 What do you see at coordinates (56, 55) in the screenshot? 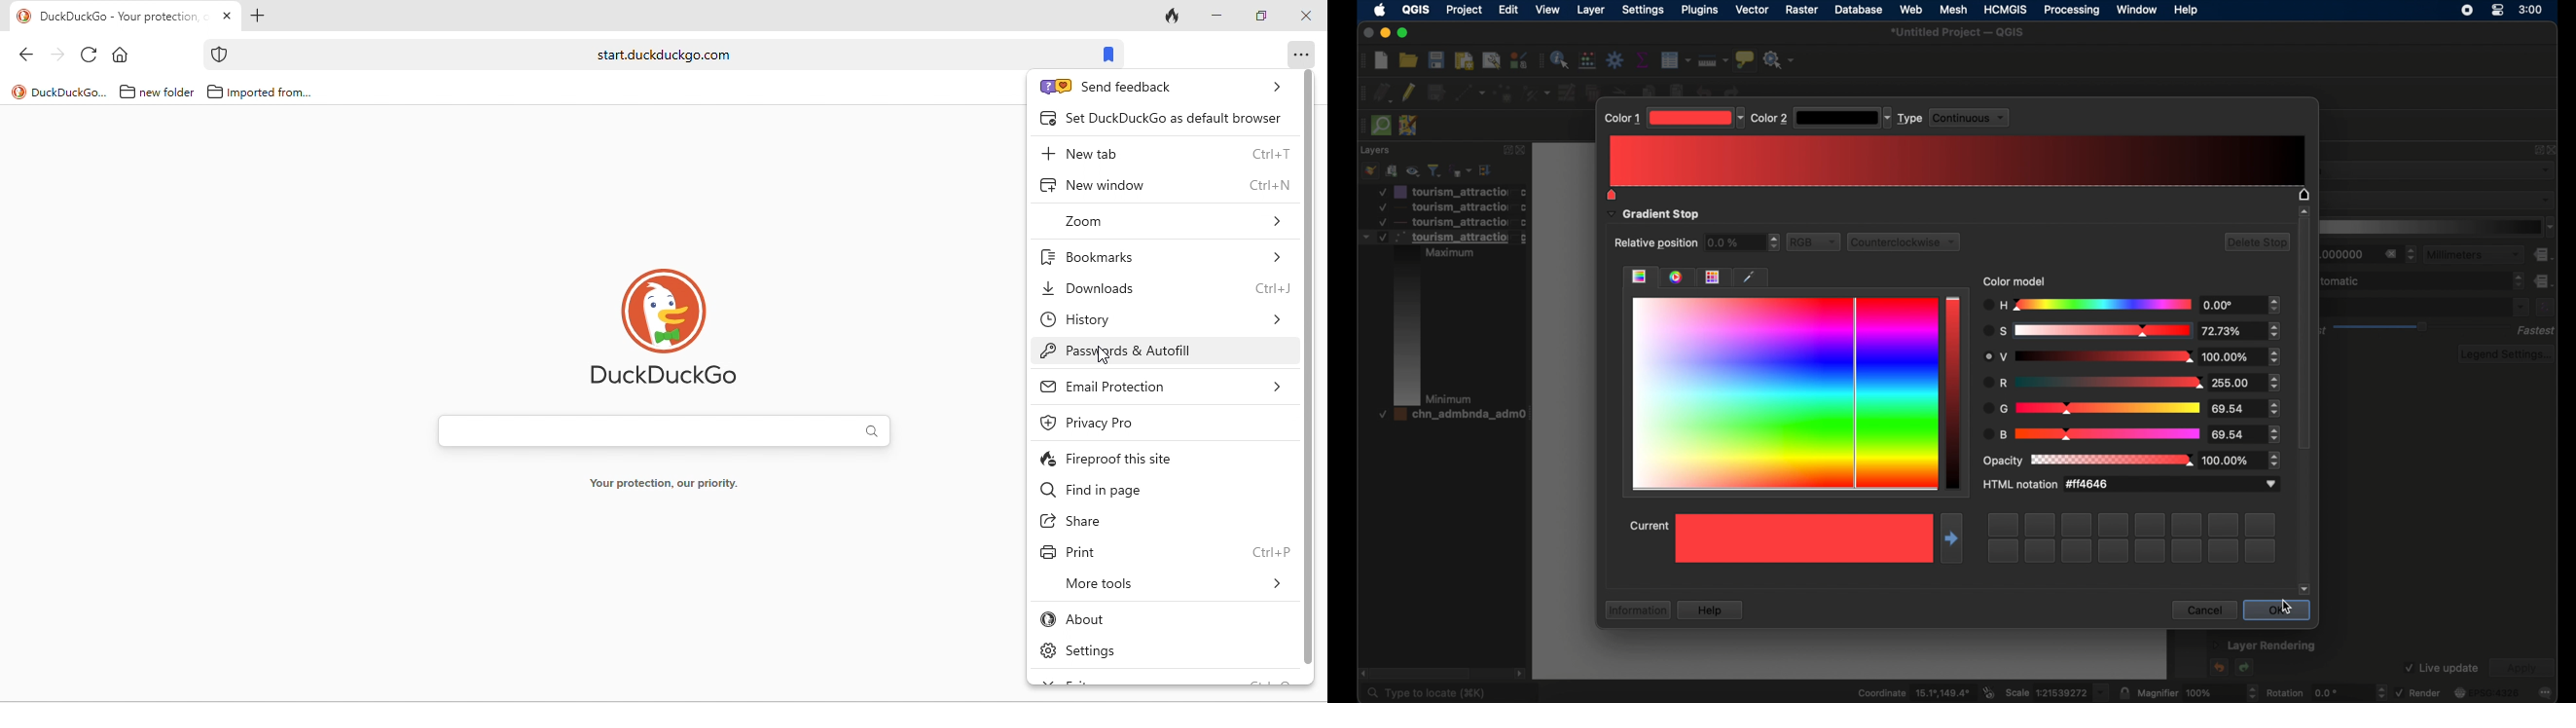
I see `forward` at bounding box center [56, 55].